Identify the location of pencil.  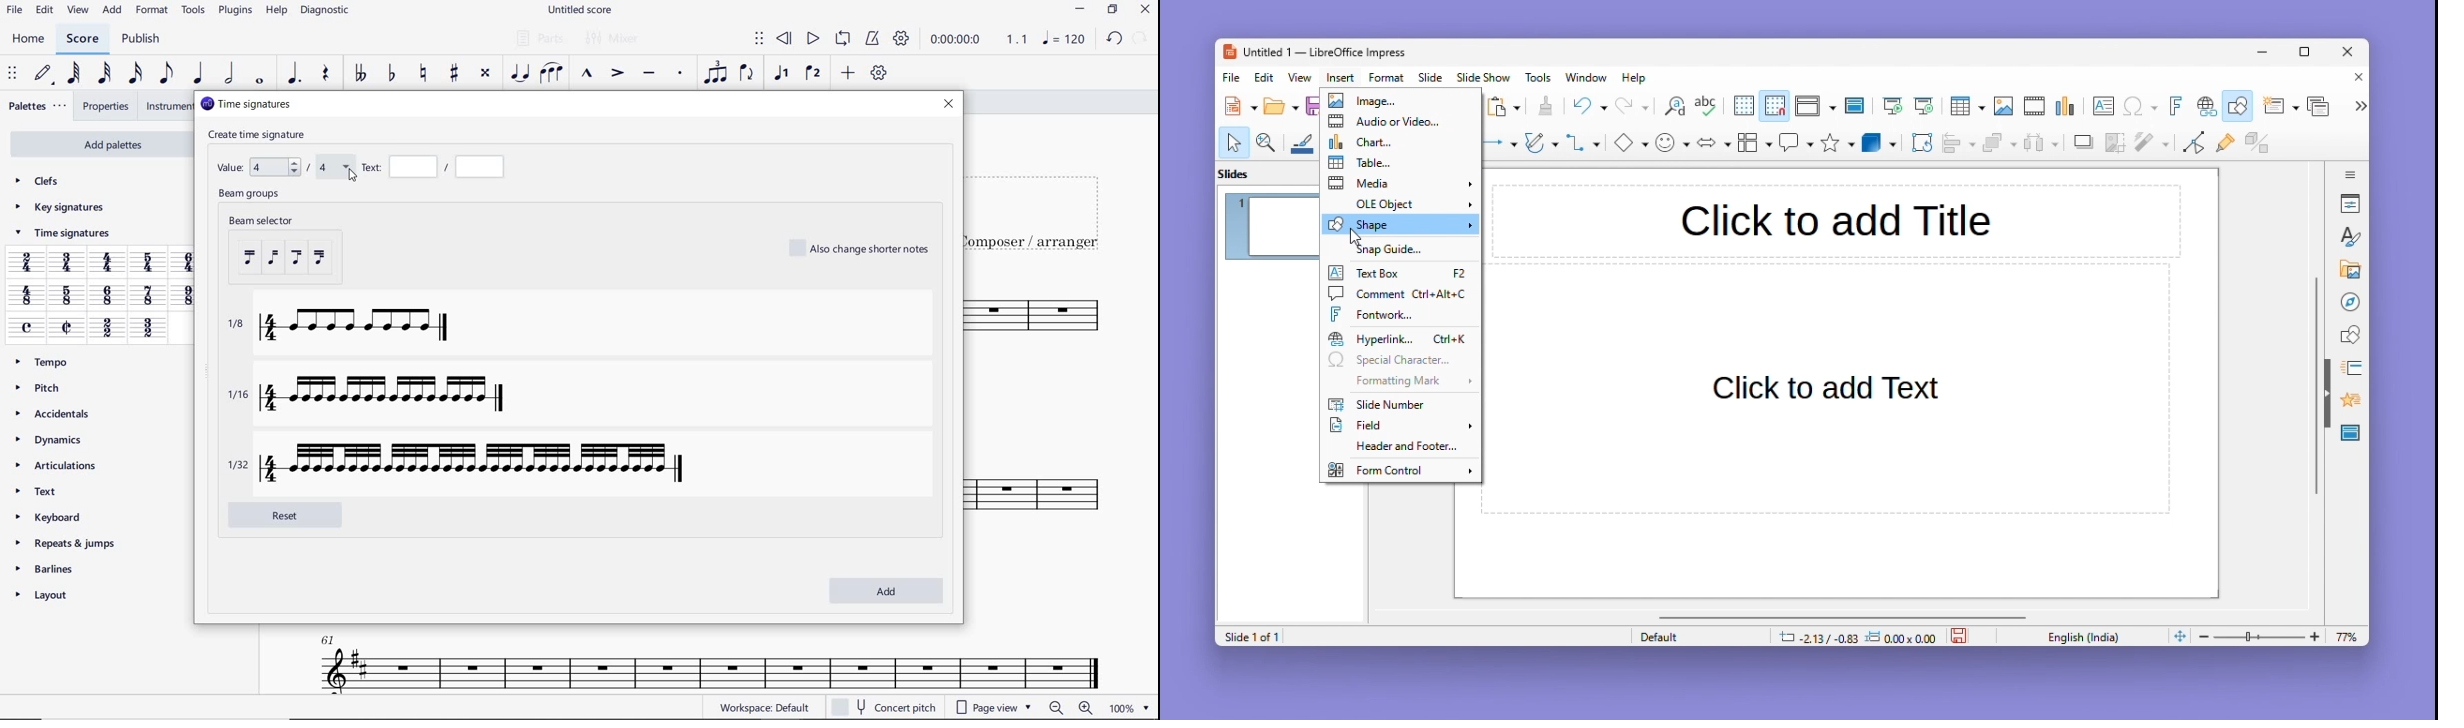
(1541, 145).